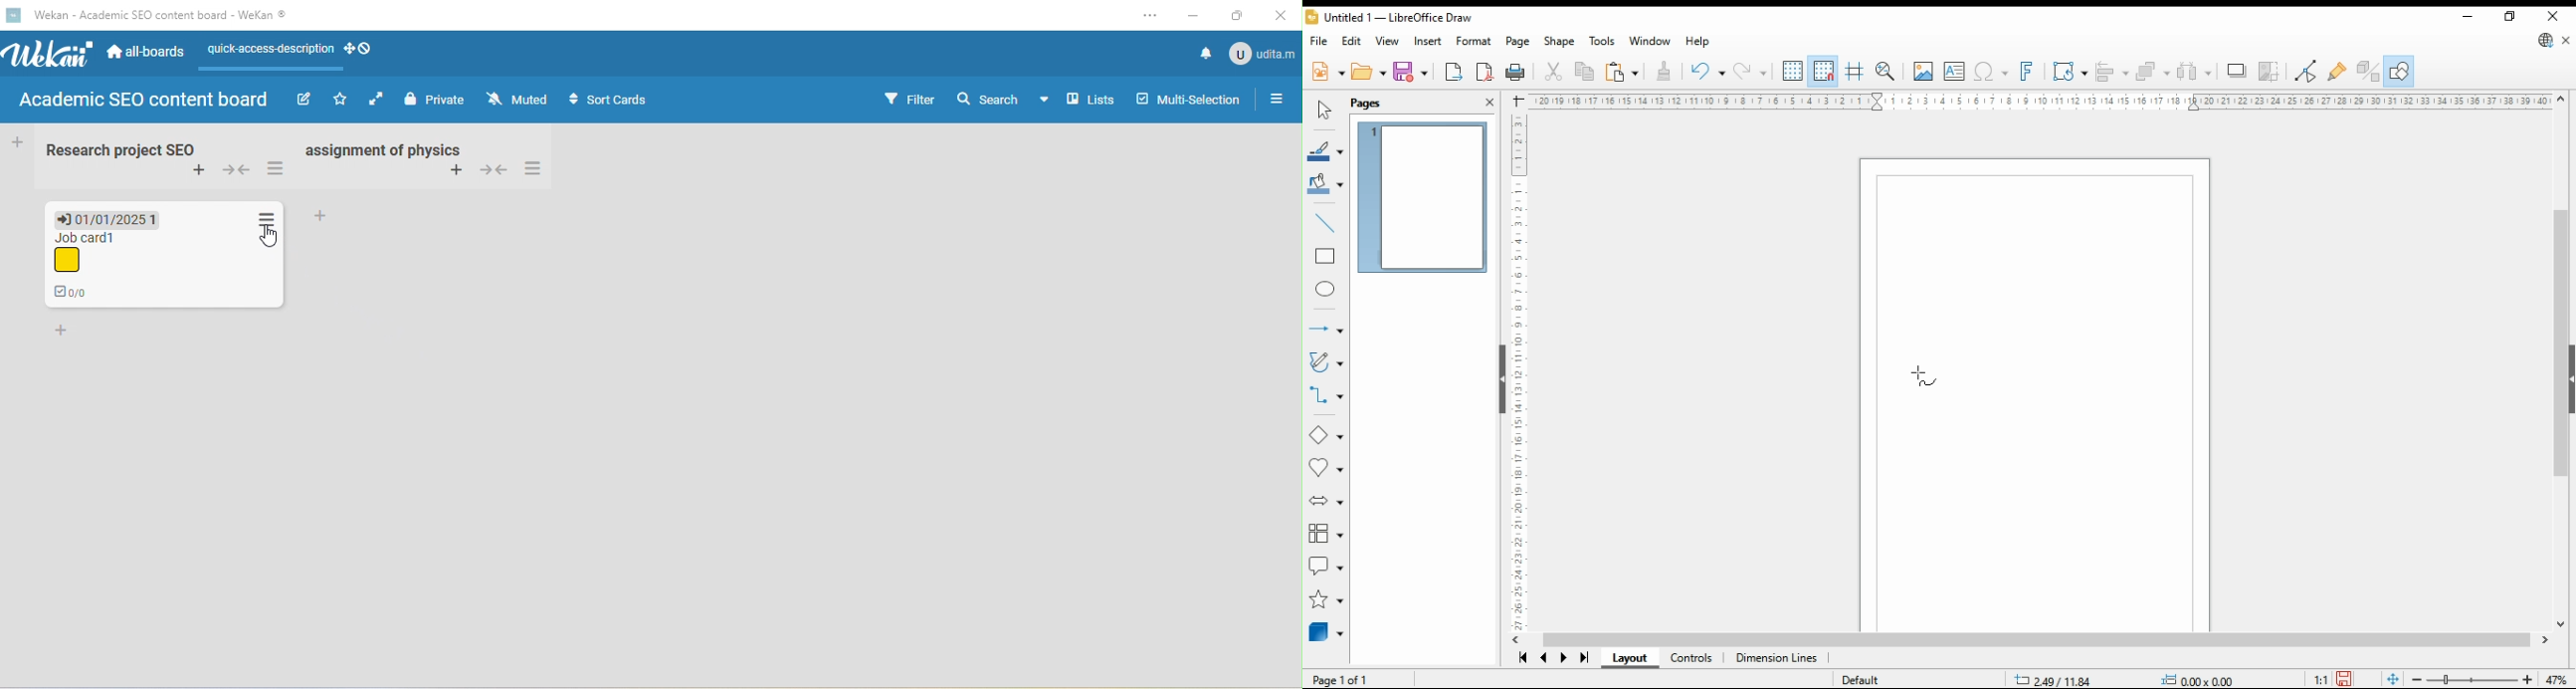 This screenshot has width=2576, height=700. Describe the element at coordinates (1603, 42) in the screenshot. I see `tools` at that location.